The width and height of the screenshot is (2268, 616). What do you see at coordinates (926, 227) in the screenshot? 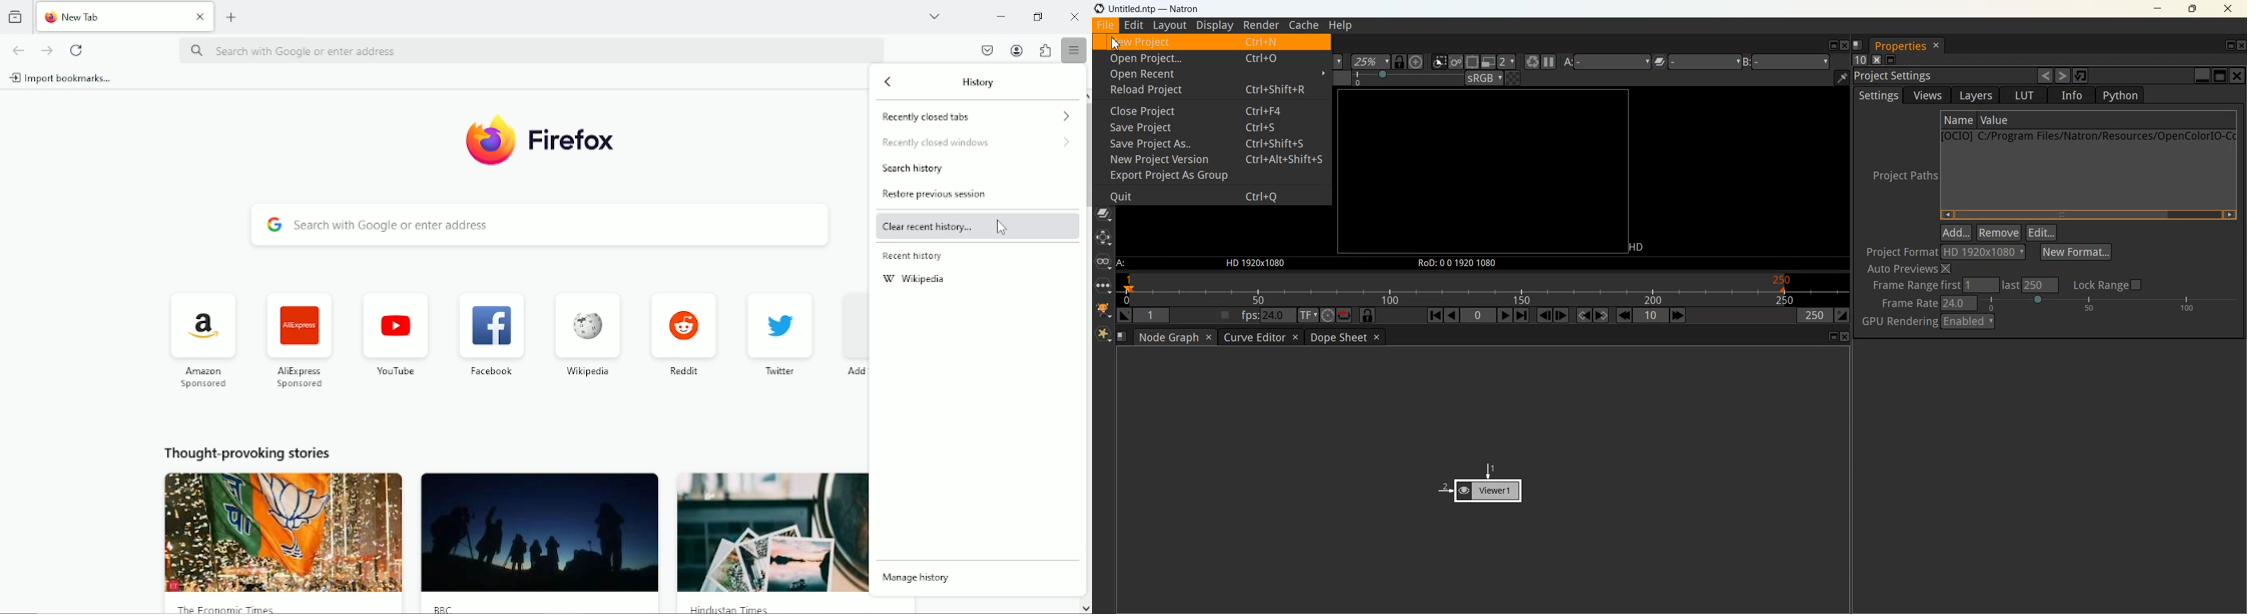
I see `Clear recent history...` at bounding box center [926, 227].